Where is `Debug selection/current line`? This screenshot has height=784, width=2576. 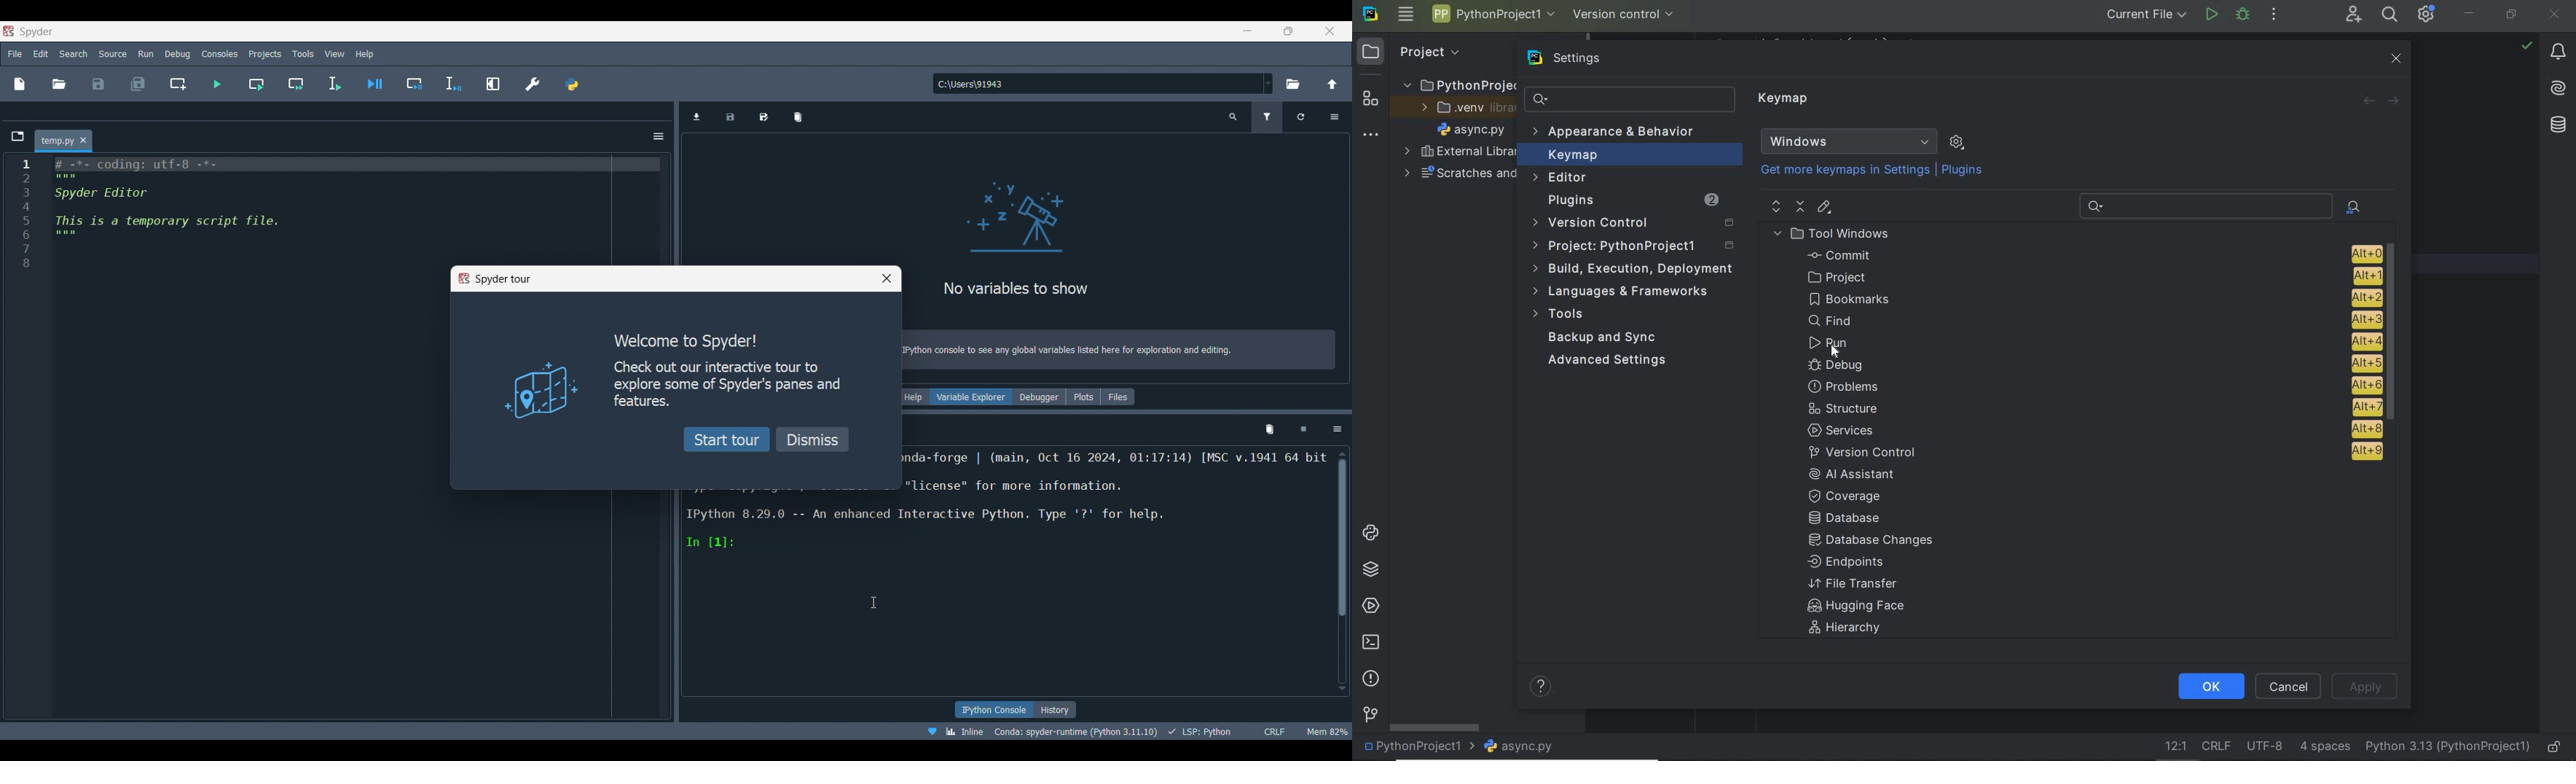
Debug selection/current line is located at coordinates (454, 84).